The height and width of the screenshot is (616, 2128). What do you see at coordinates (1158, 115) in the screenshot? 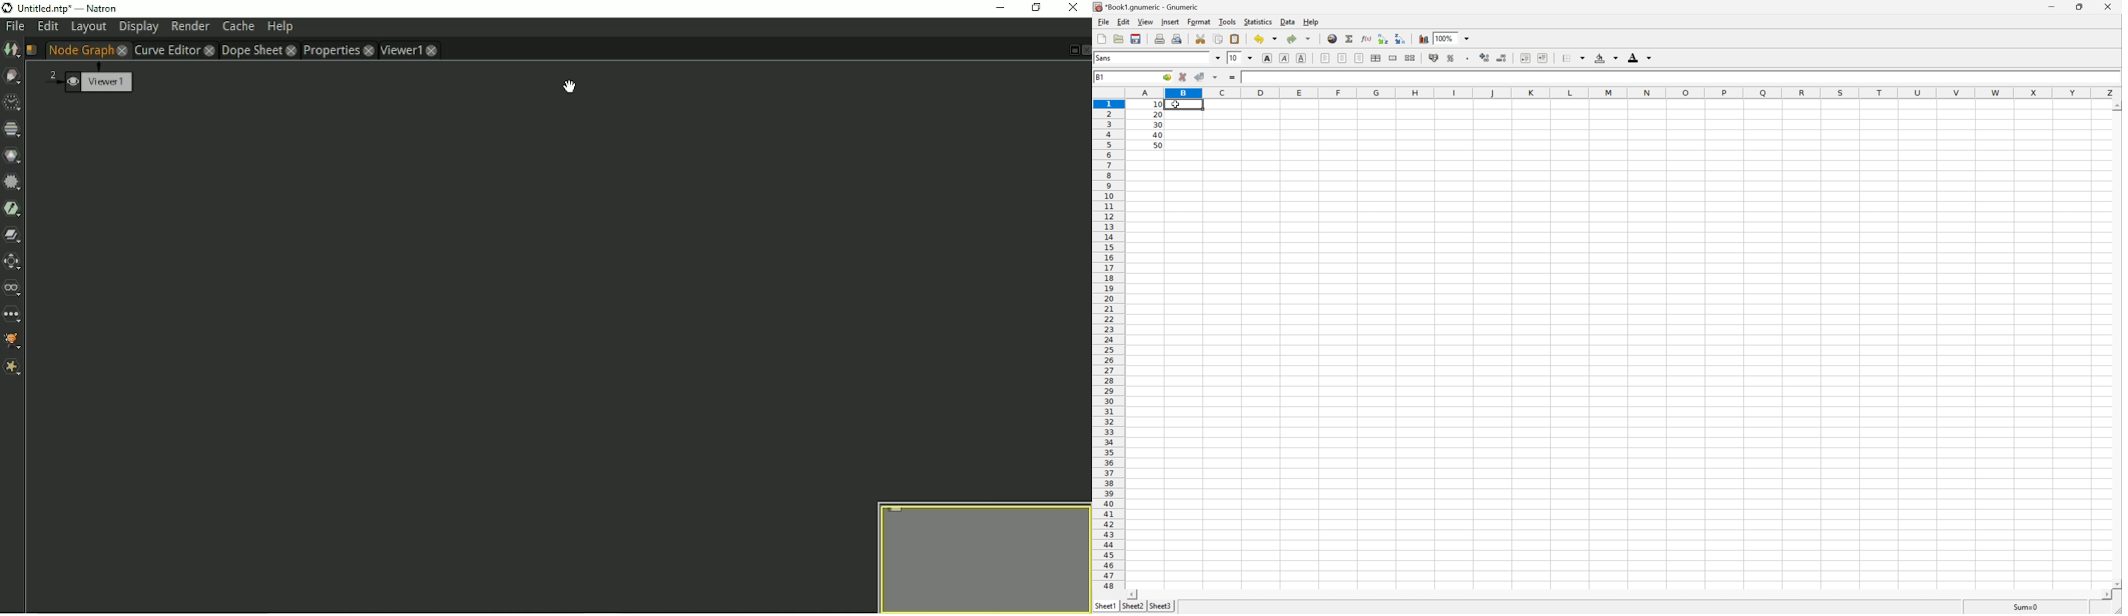
I see `20` at bounding box center [1158, 115].